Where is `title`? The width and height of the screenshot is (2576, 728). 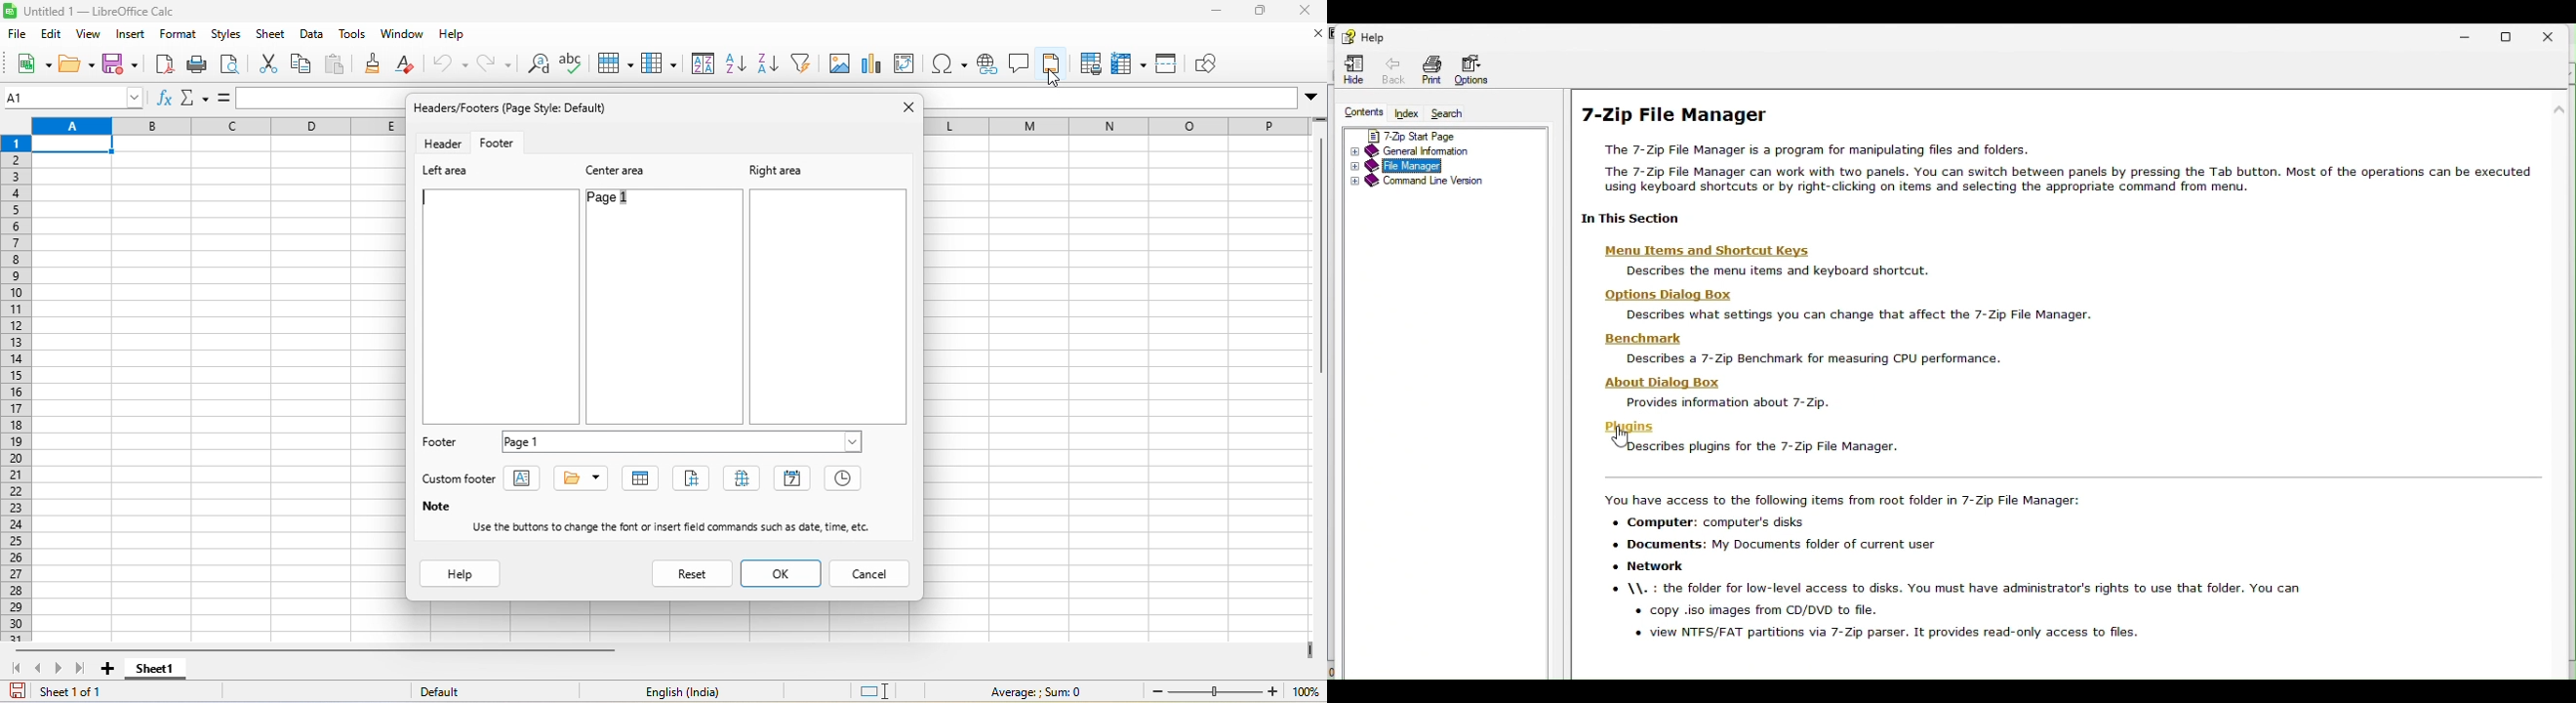 title is located at coordinates (102, 14).